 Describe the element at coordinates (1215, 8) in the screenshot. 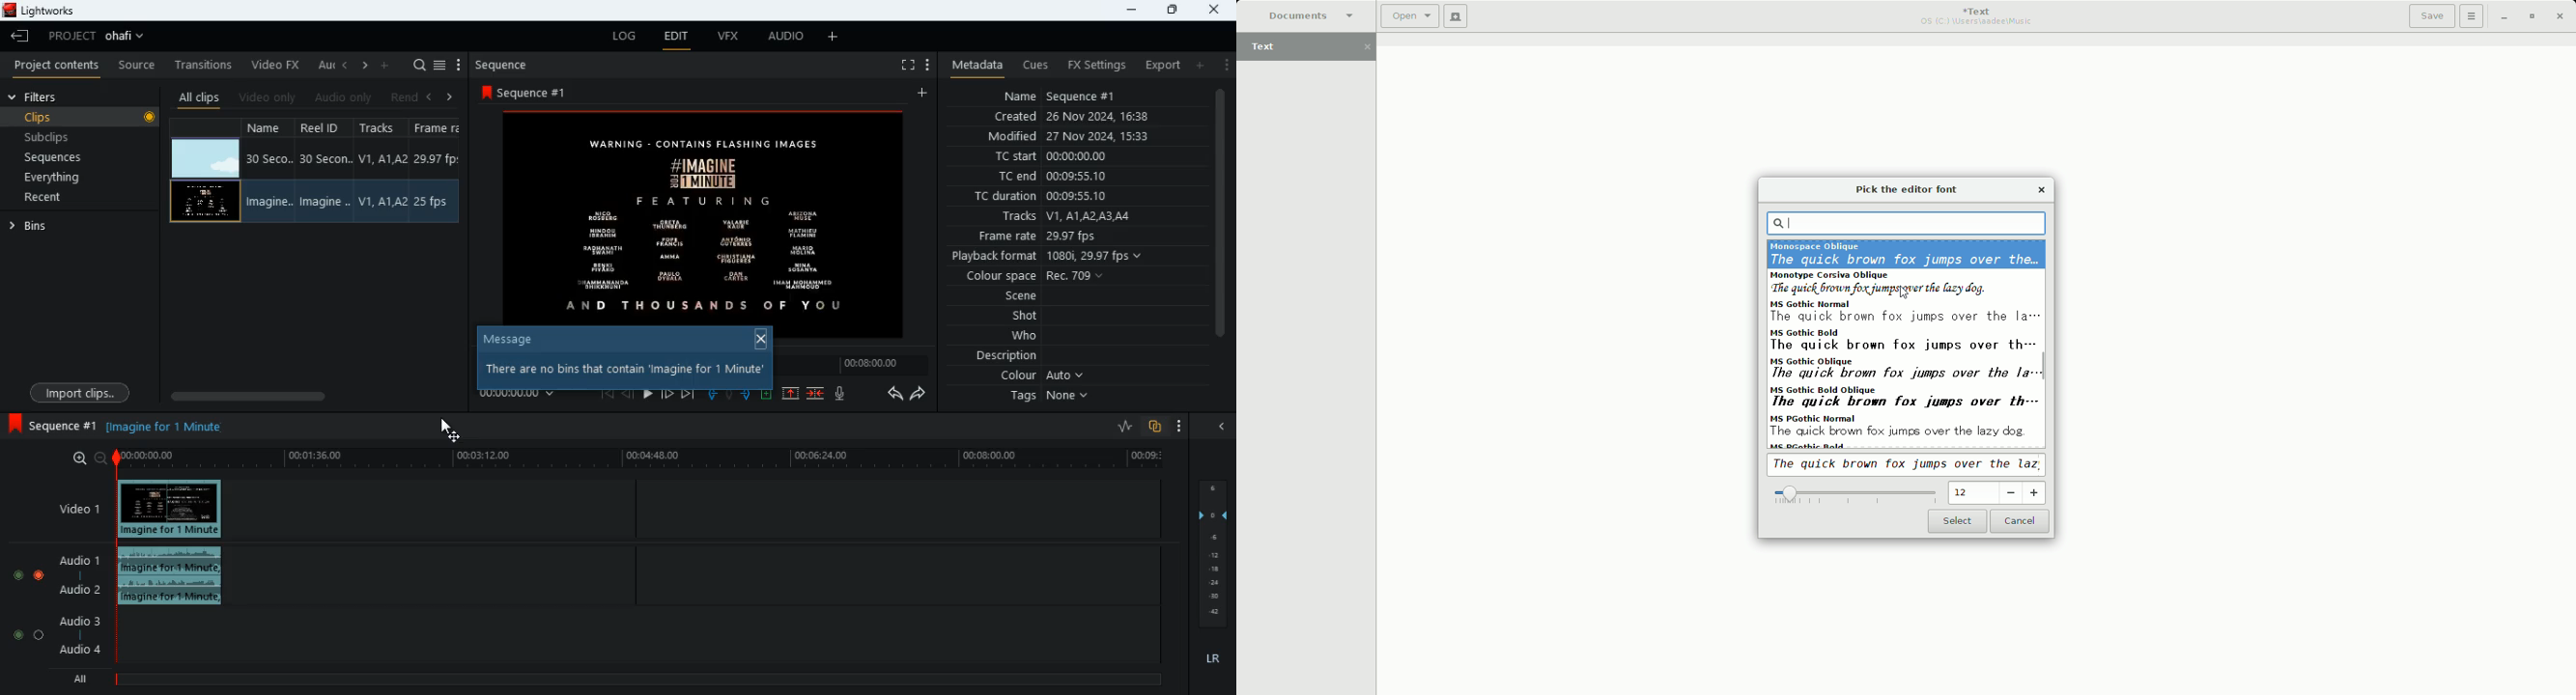

I see `close` at that location.